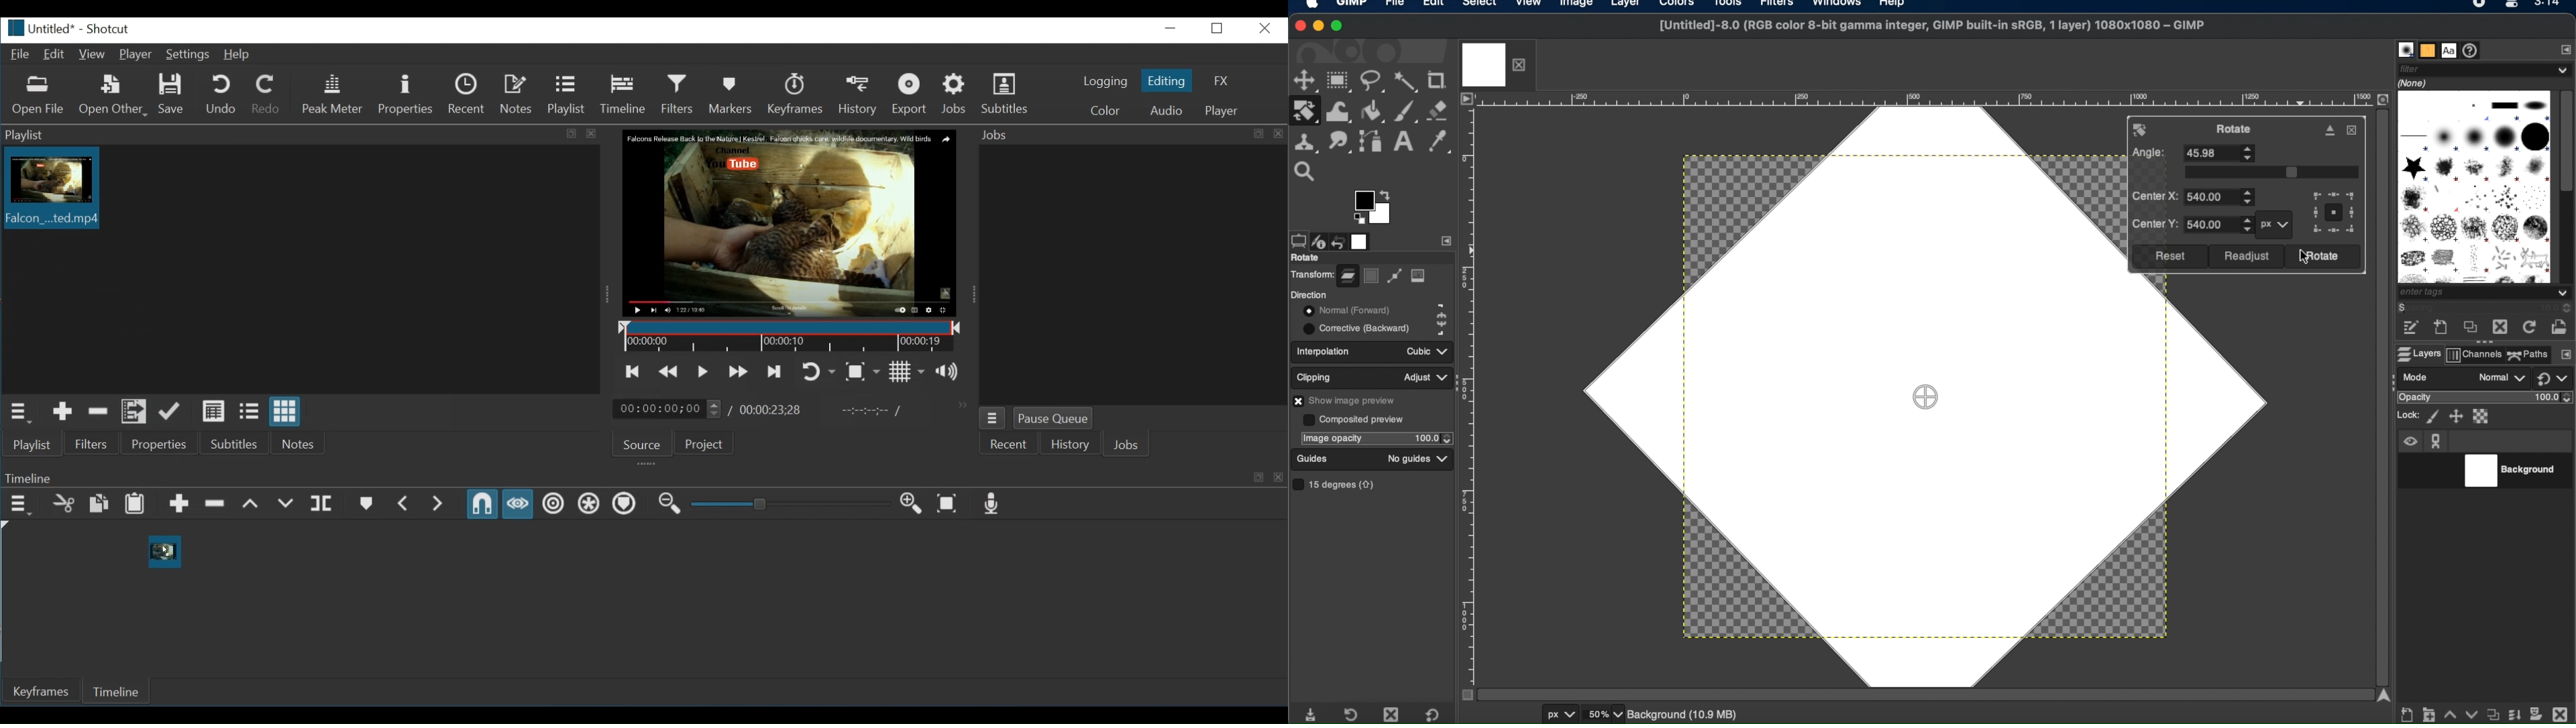 The width and height of the screenshot is (2576, 728). What do you see at coordinates (54, 55) in the screenshot?
I see `Edit` at bounding box center [54, 55].